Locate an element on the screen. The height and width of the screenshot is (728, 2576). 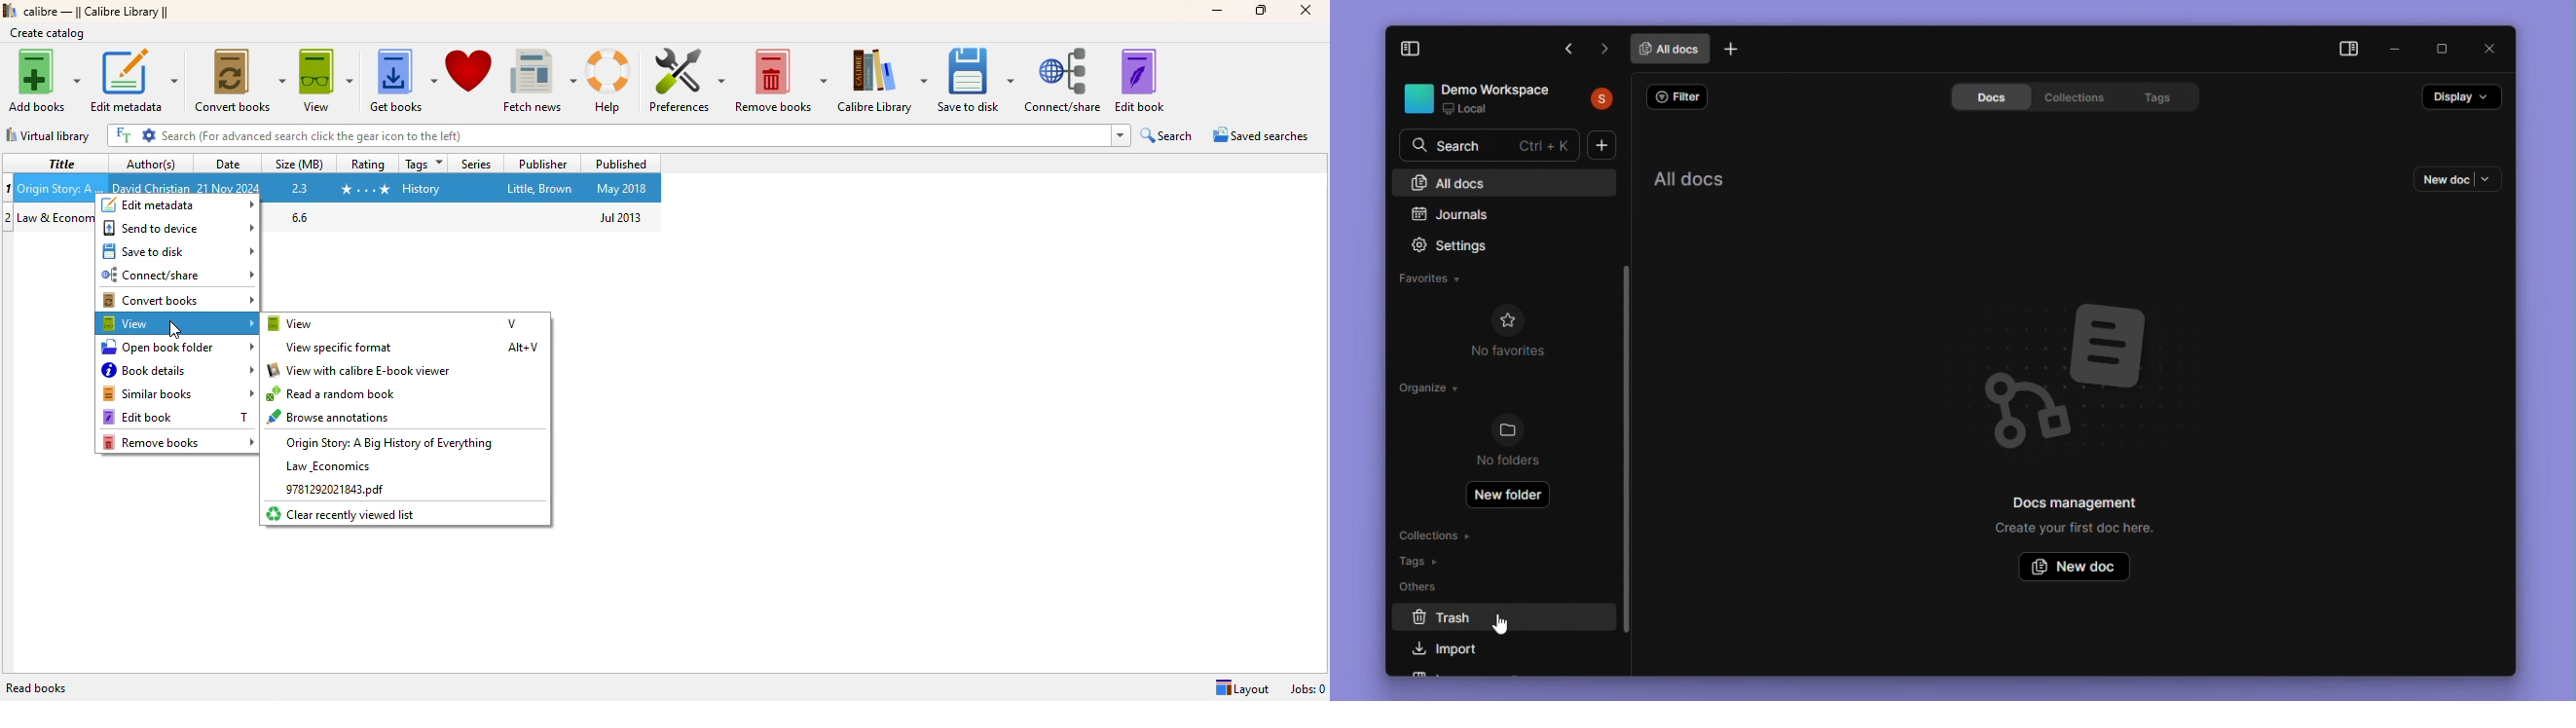
Organize is located at coordinates (1432, 389).